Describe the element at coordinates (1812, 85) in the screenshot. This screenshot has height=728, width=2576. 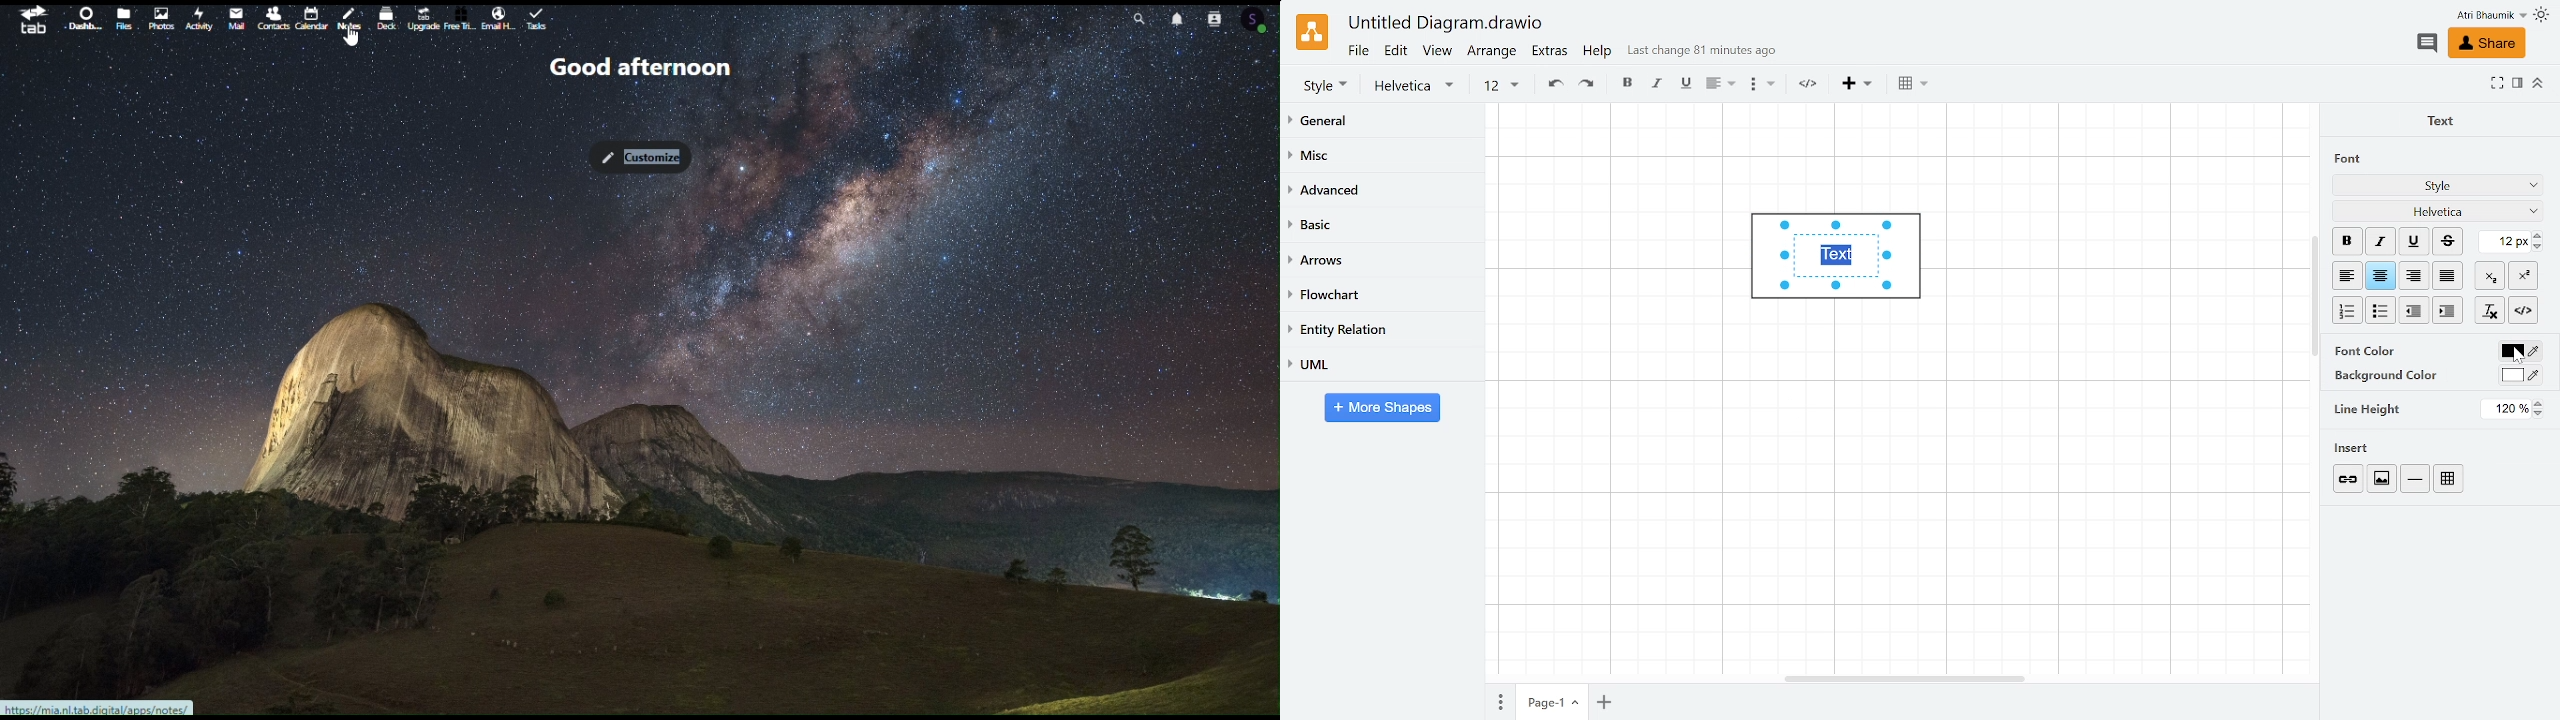
I see `link` at that location.